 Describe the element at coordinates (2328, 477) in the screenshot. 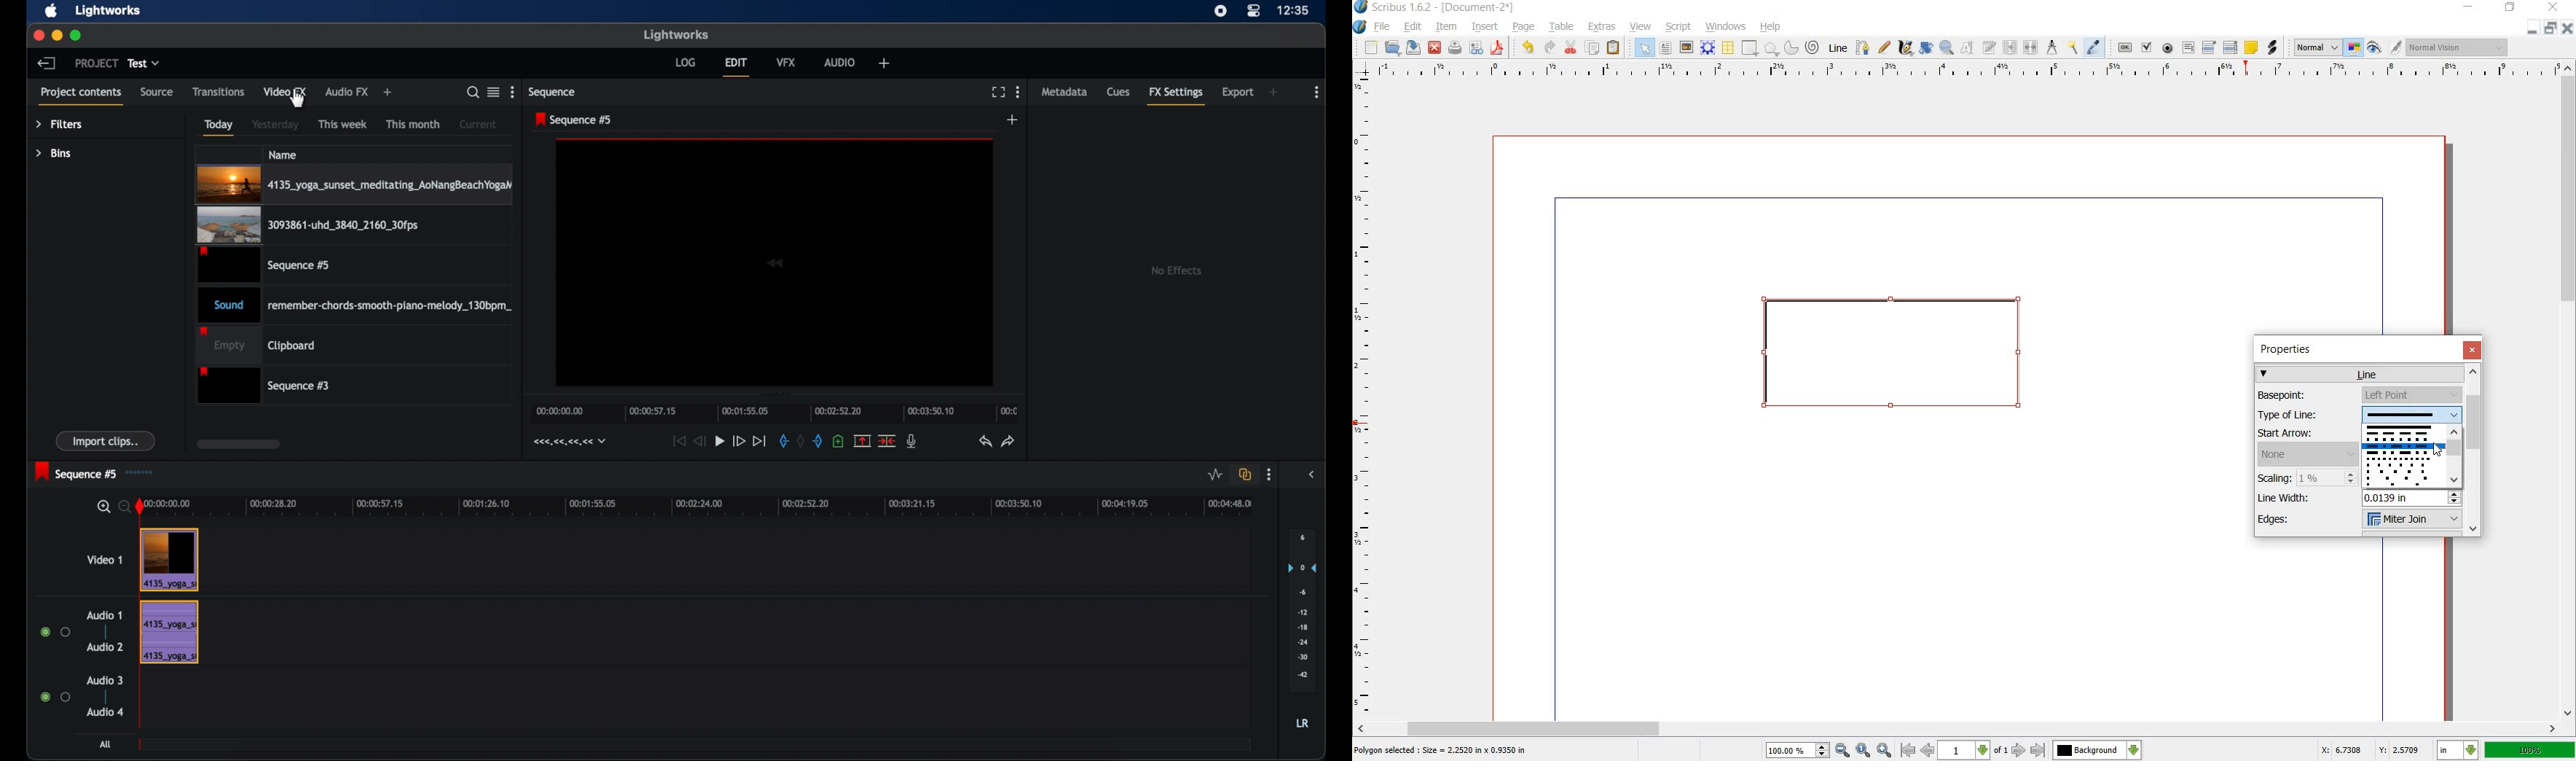

I see `1%` at that location.